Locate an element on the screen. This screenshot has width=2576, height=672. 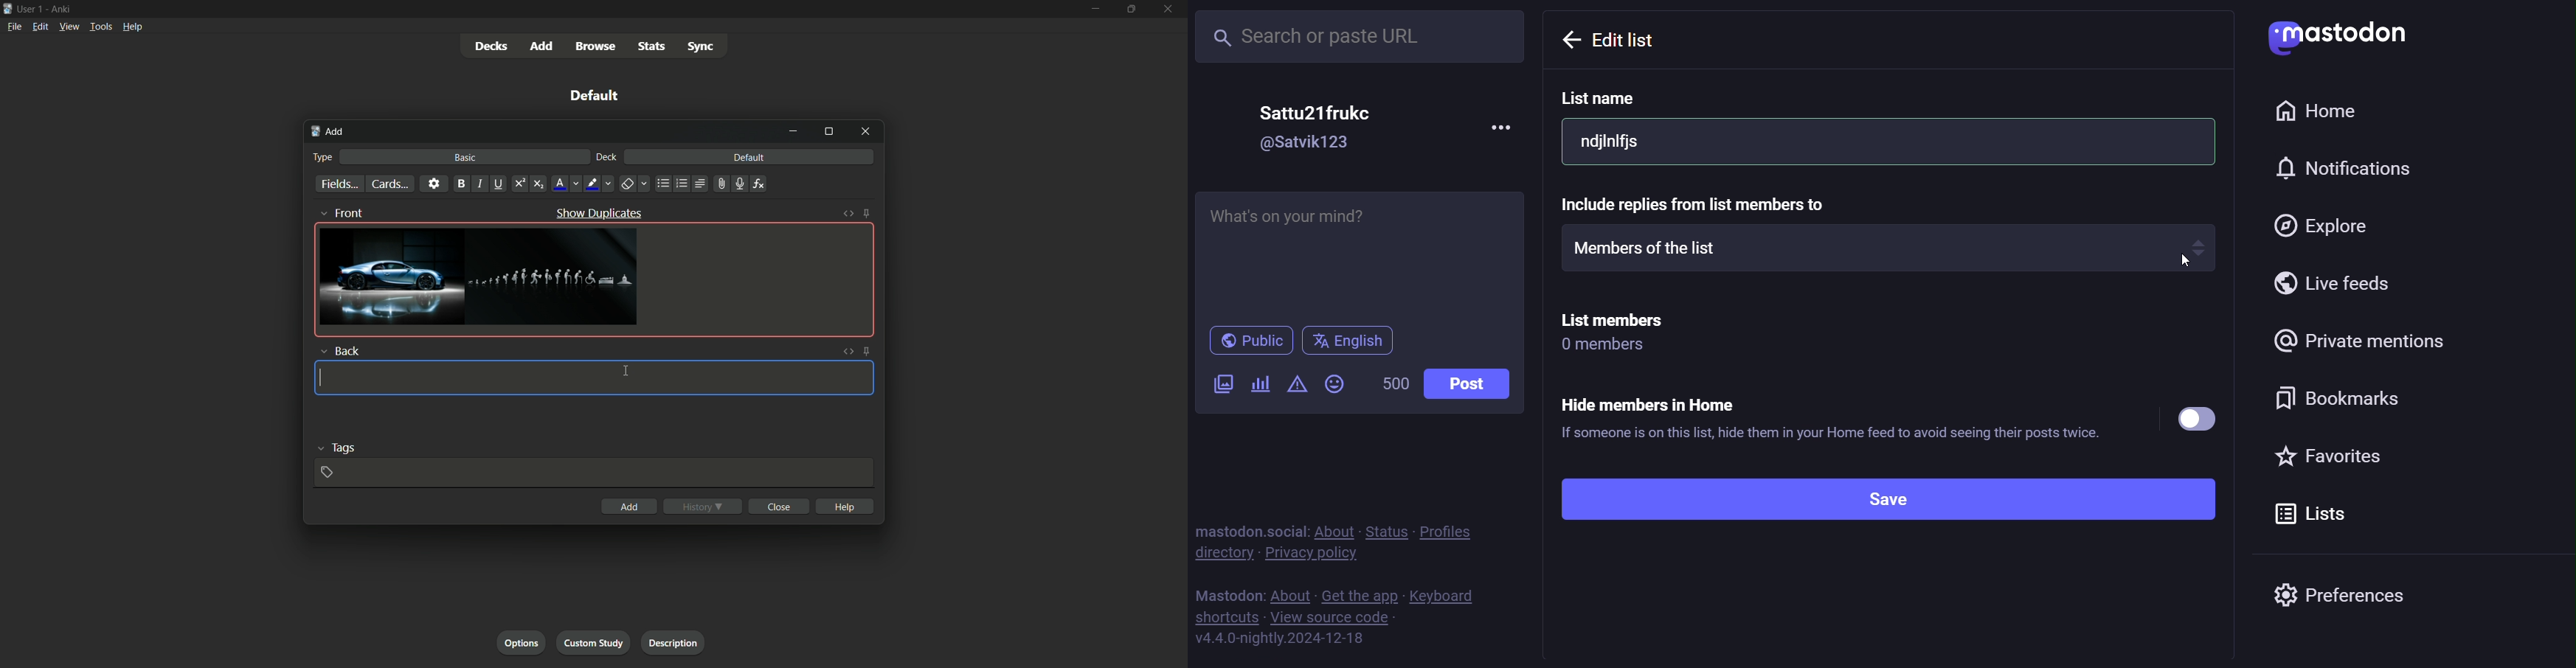
toggle html editor is located at coordinates (848, 351).